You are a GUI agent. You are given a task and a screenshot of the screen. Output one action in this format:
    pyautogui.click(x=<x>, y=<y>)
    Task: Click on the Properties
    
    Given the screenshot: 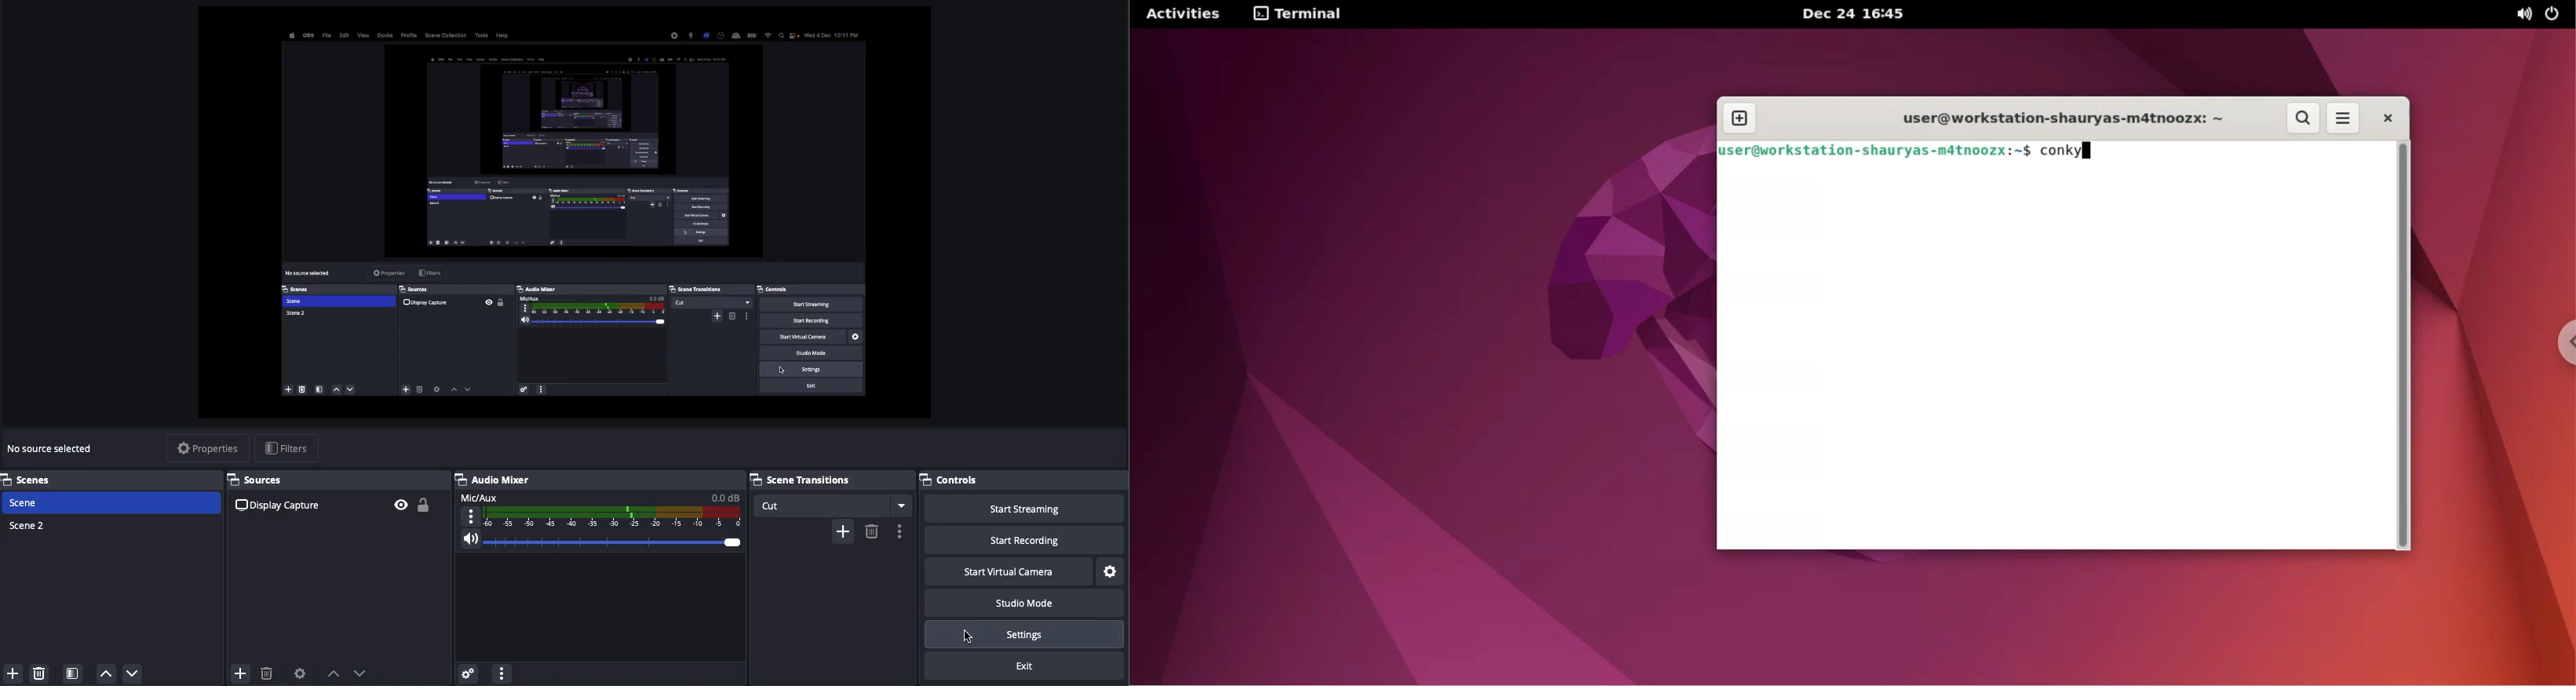 What is the action you would take?
    pyautogui.click(x=205, y=447)
    